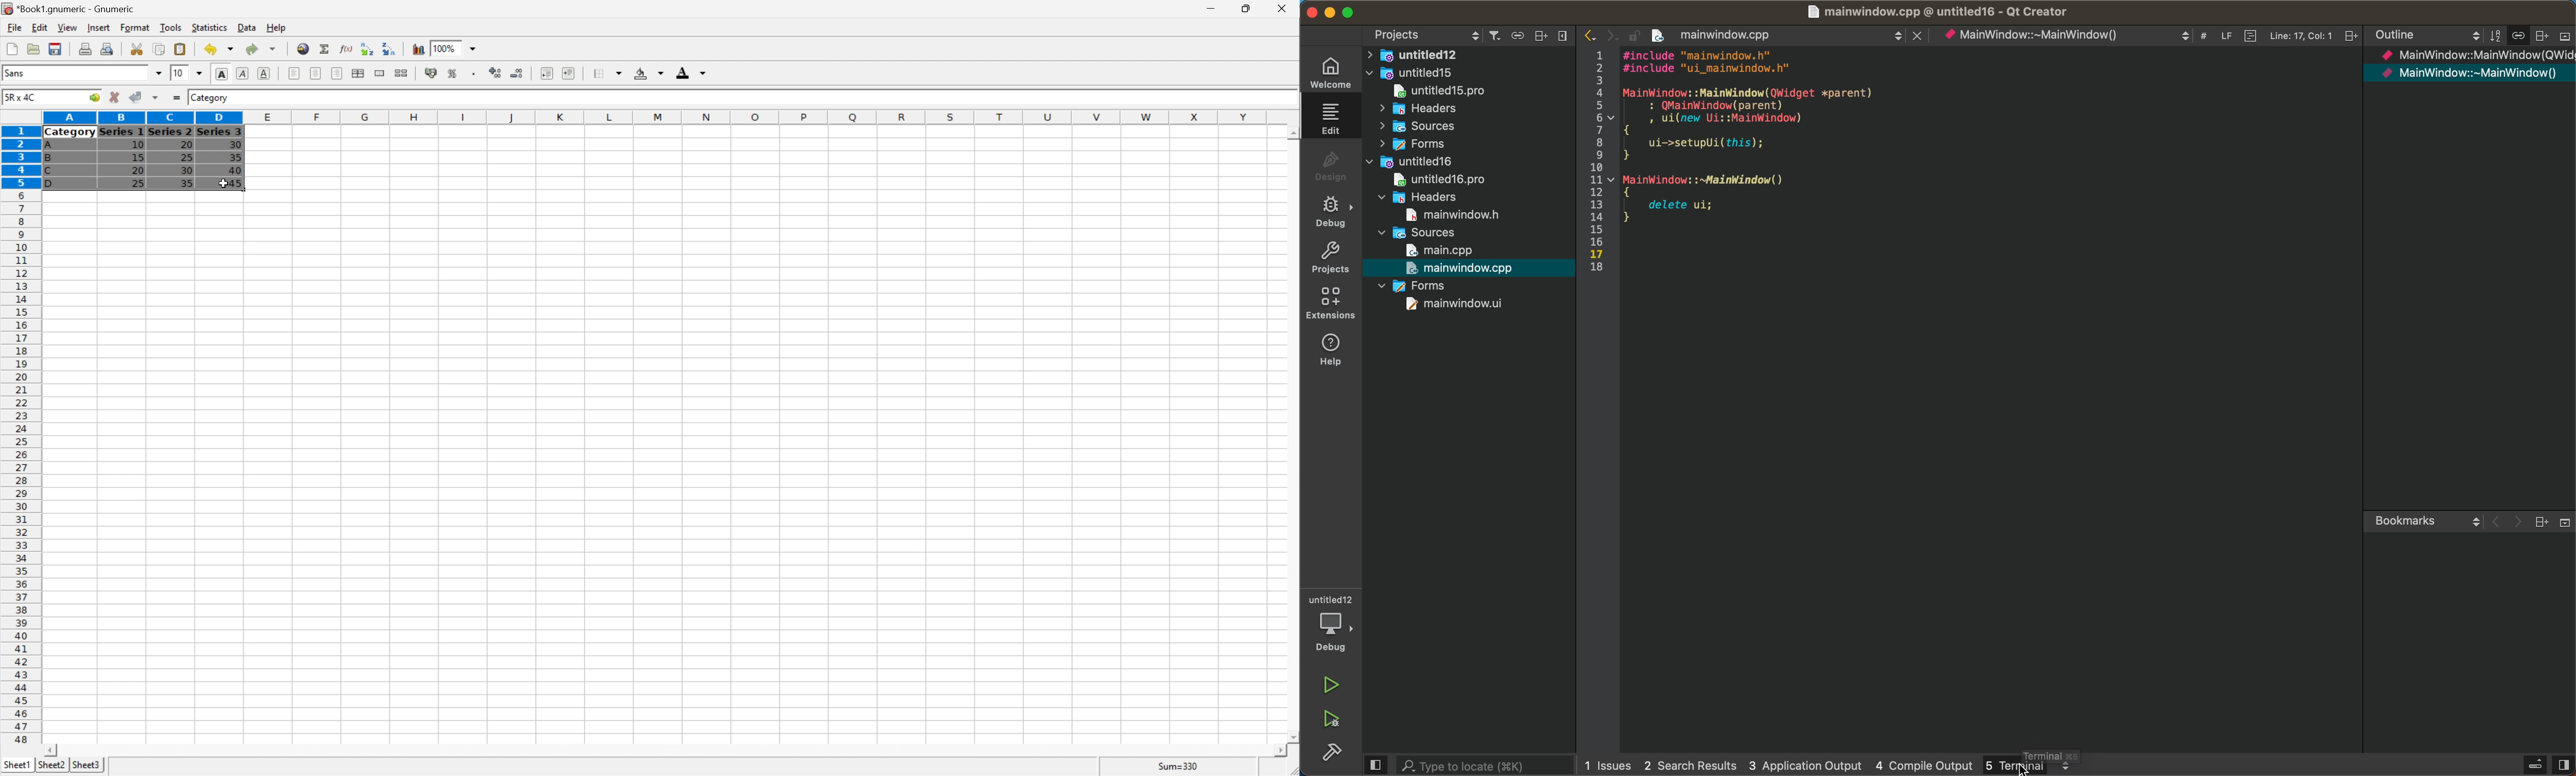  What do you see at coordinates (1450, 180) in the screenshot?
I see `file` at bounding box center [1450, 180].